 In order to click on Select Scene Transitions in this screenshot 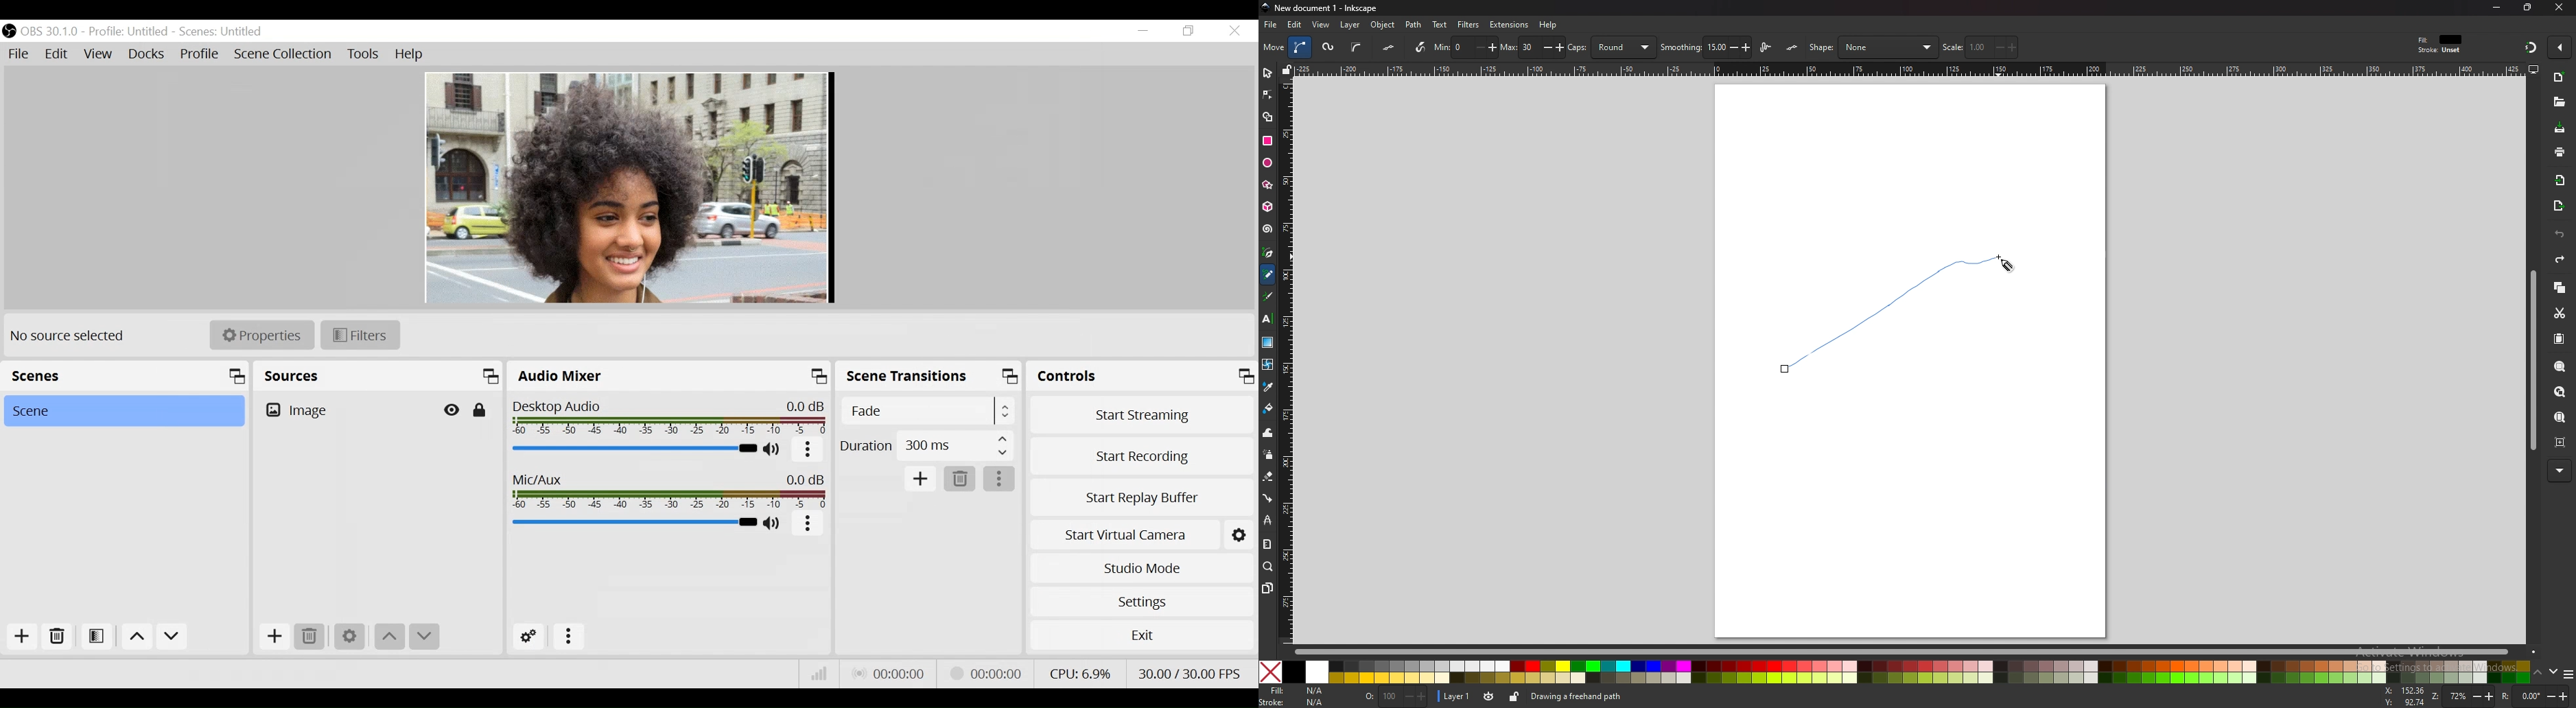, I will do `click(928, 411)`.